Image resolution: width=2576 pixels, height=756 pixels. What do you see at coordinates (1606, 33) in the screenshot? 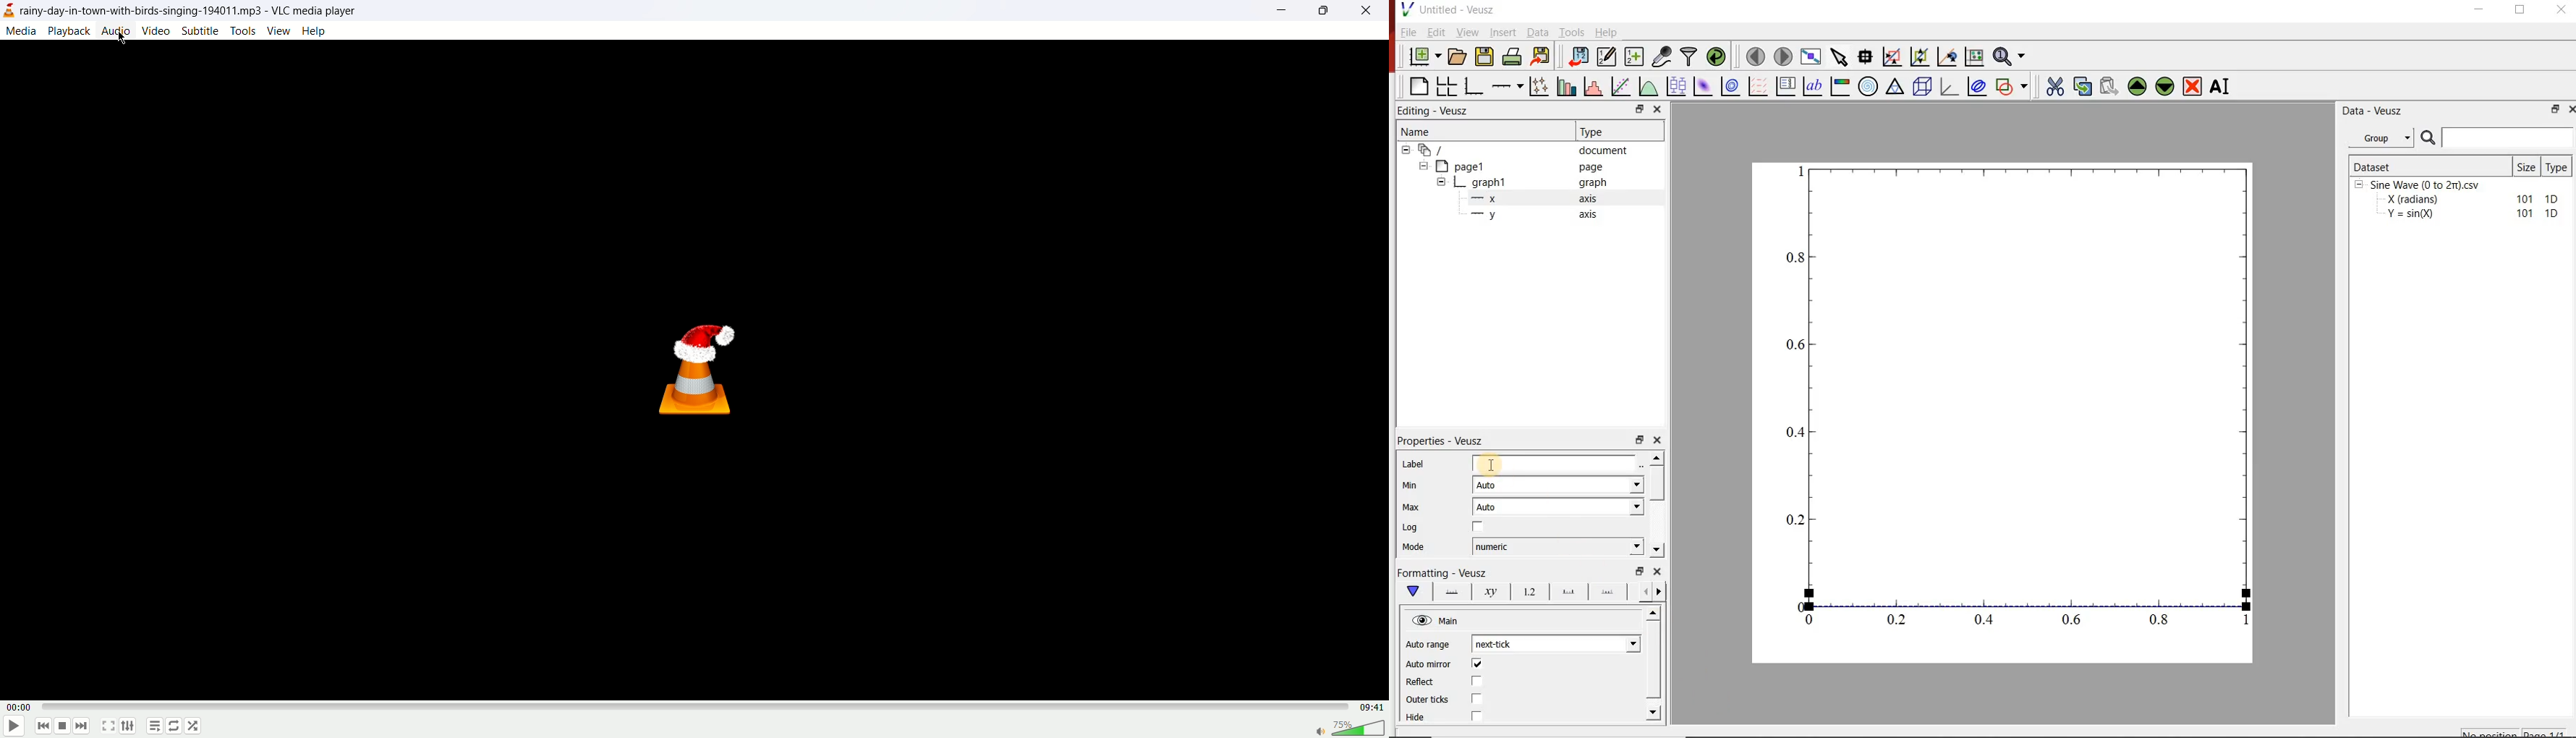
I see `Help` at bounding box center [1606, 33].